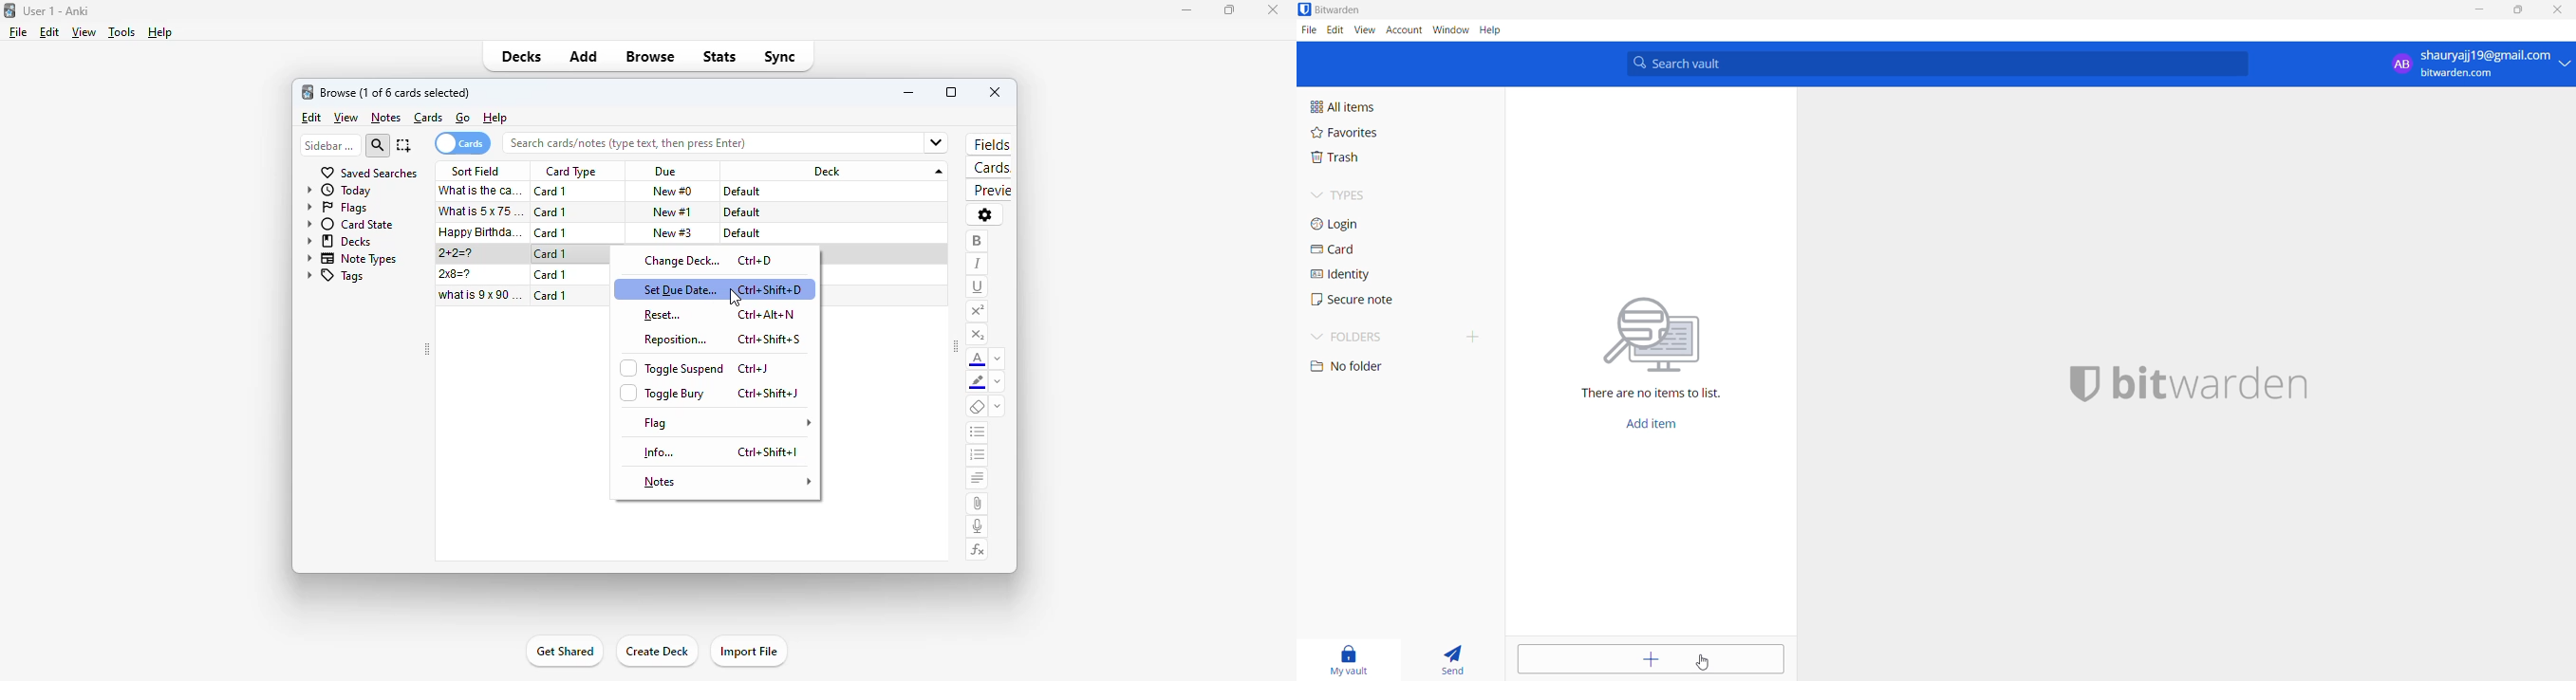  What do you see at coordinates (672, 192) in the screenshot?
I see `new #0` at bounding box center [672, 192].